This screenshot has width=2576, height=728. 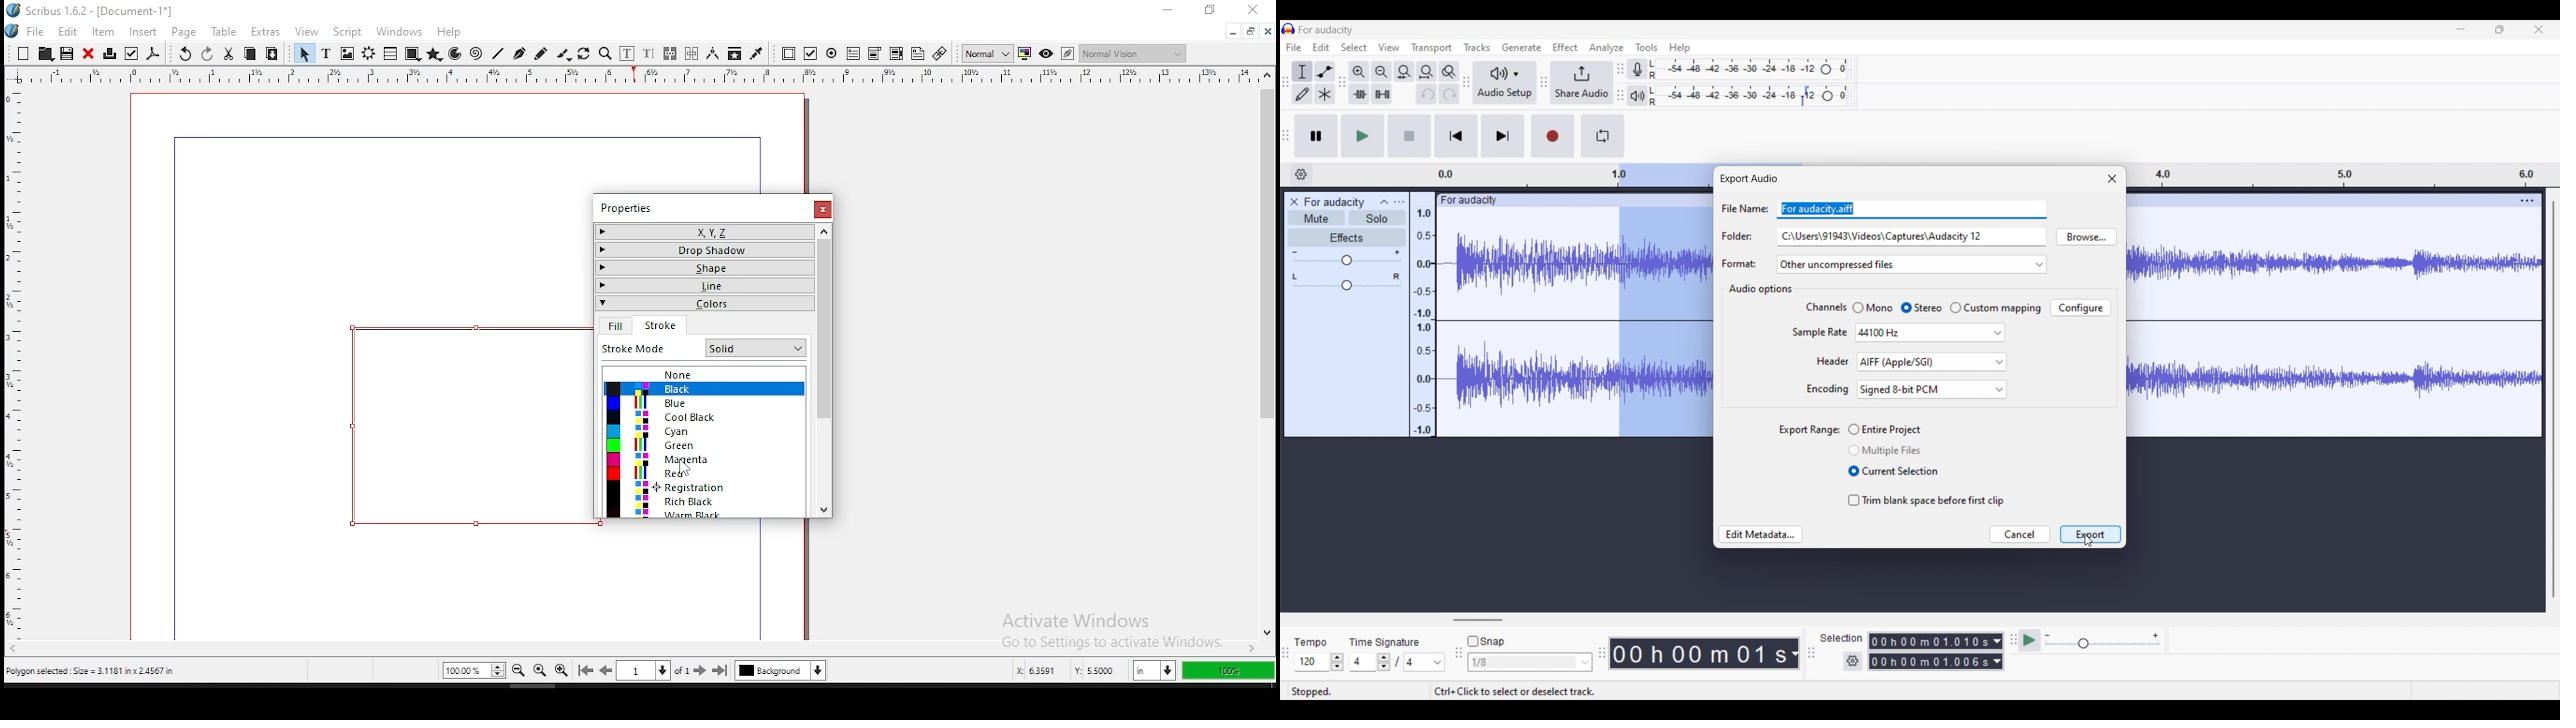 What do you see at coordinates (2553, 399) in the screenshot?
I see `Vertical slide bar` at bounding box center [2553, 399].